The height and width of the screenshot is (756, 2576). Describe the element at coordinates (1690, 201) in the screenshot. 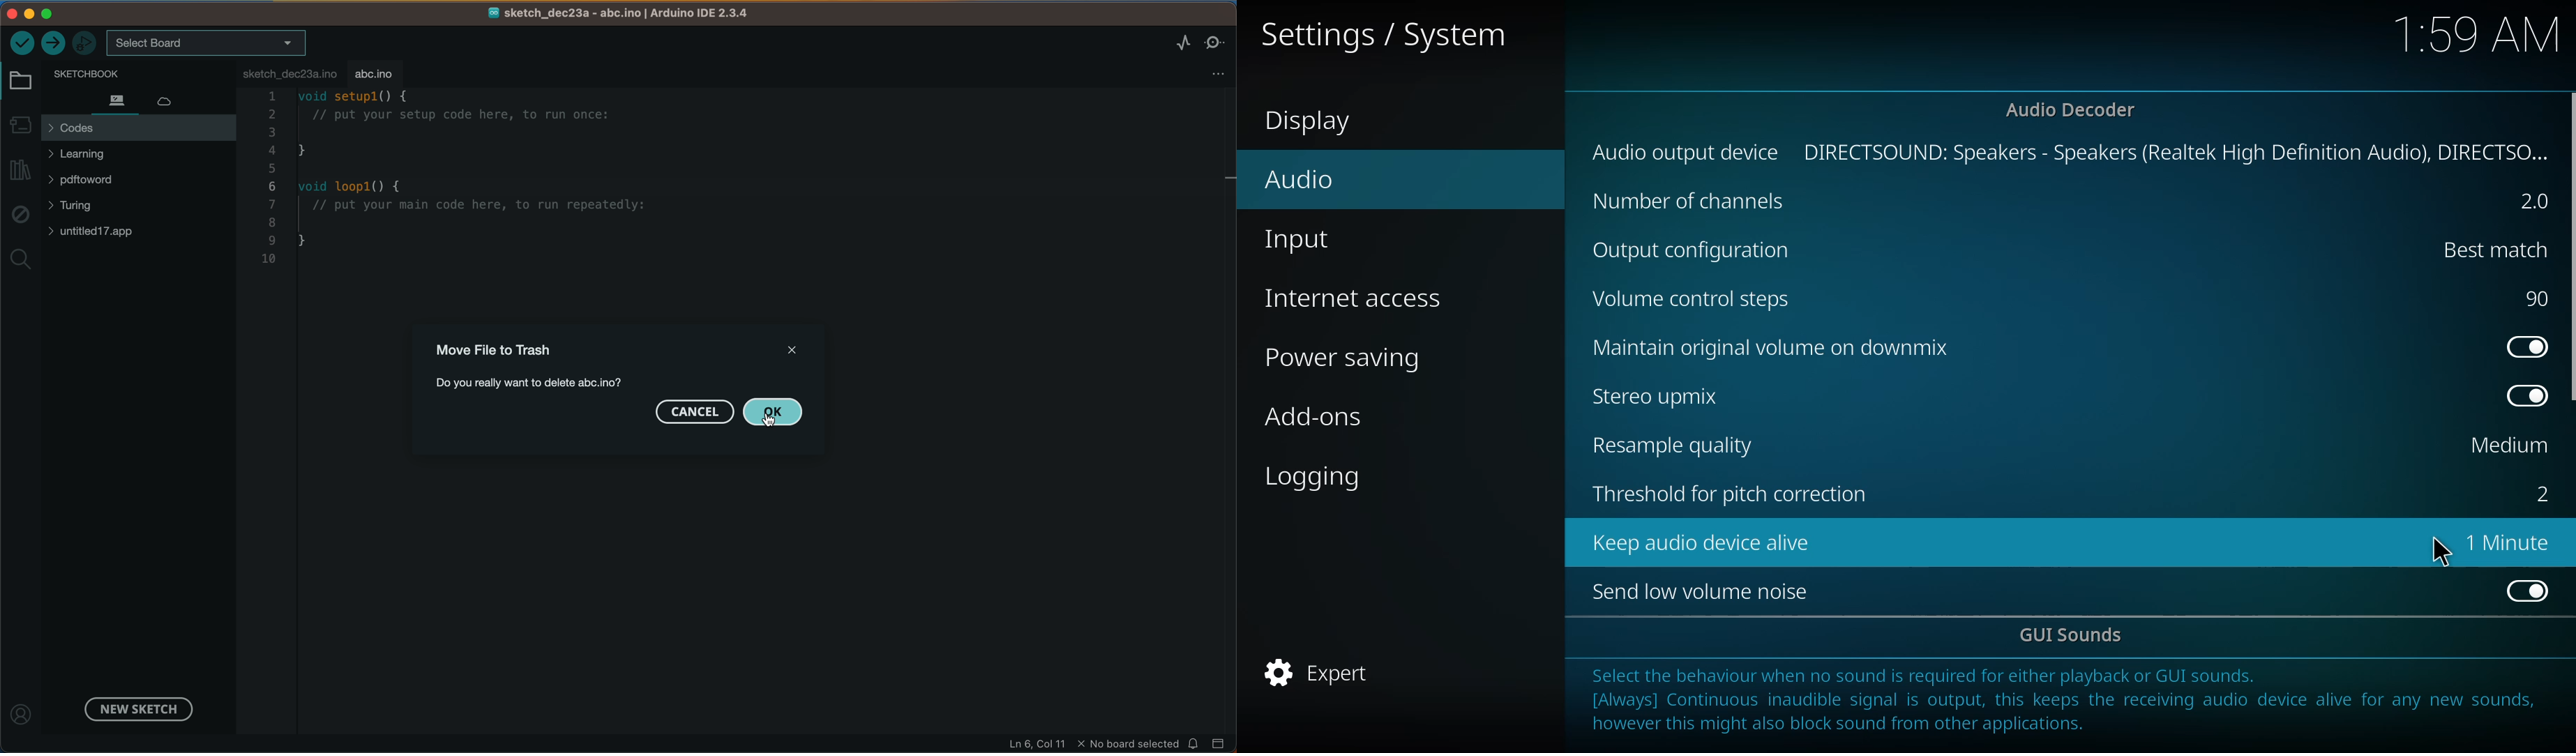

I see `number of channels` at that location.